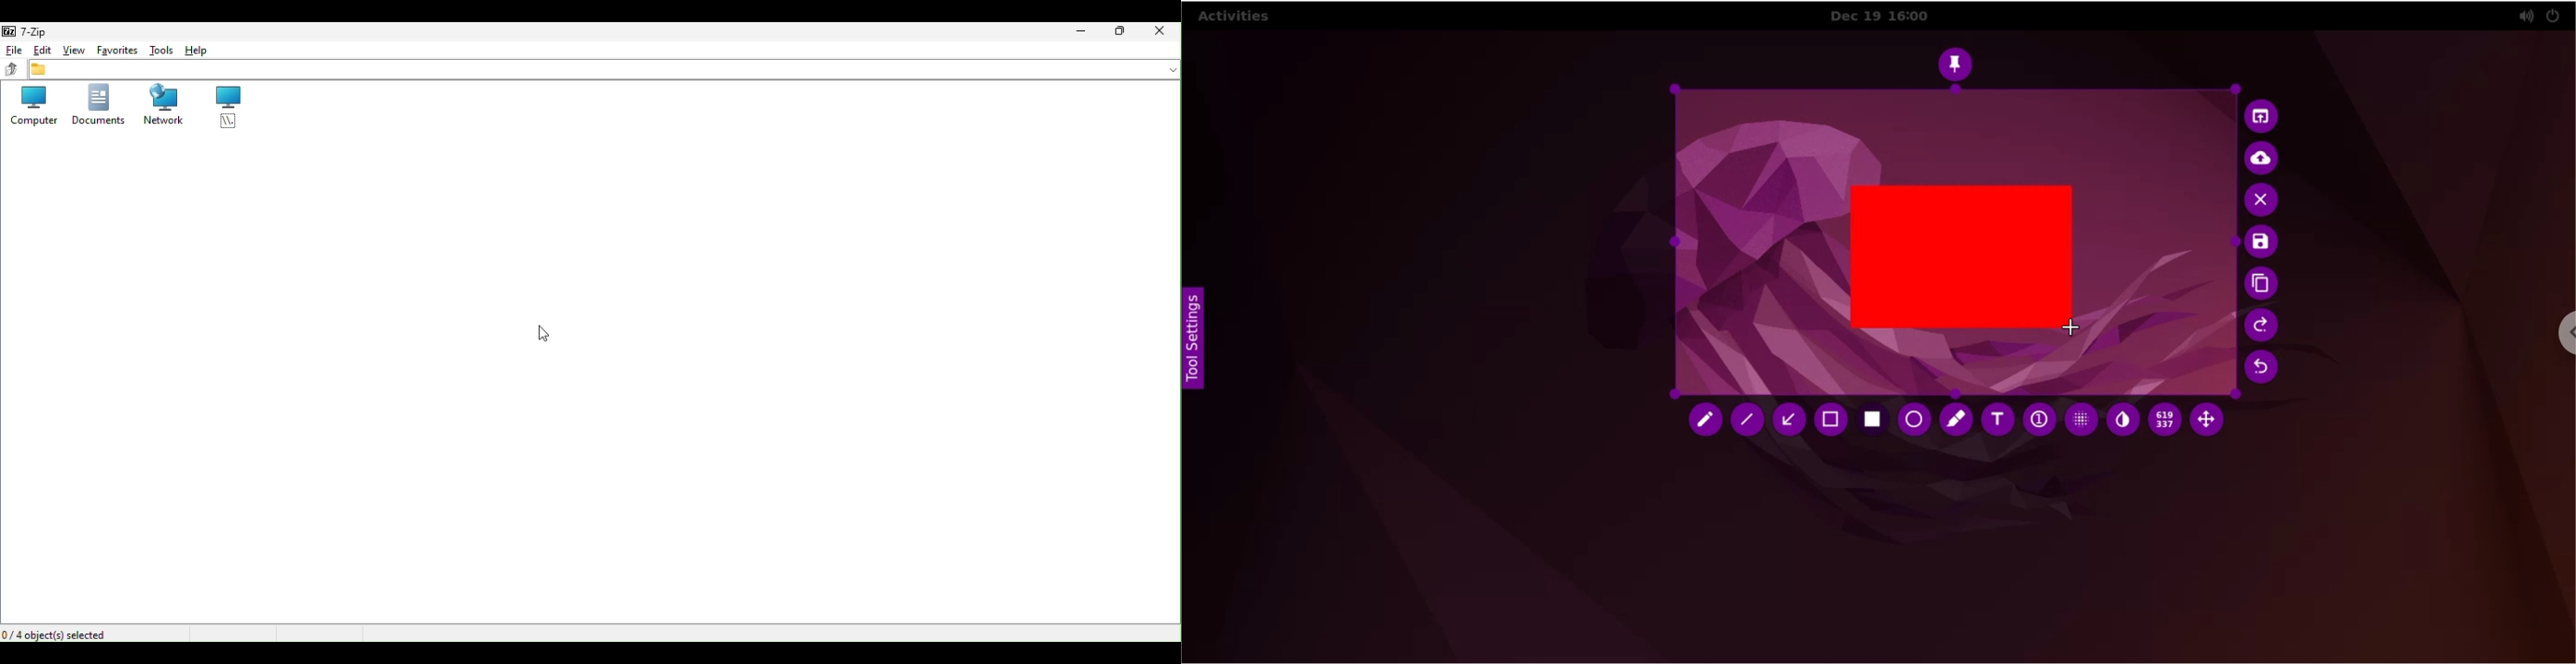 The image size is (2576, 672). Describe the element at coordinates (28, 108) in the screenshot. I see `Computer` at that location.